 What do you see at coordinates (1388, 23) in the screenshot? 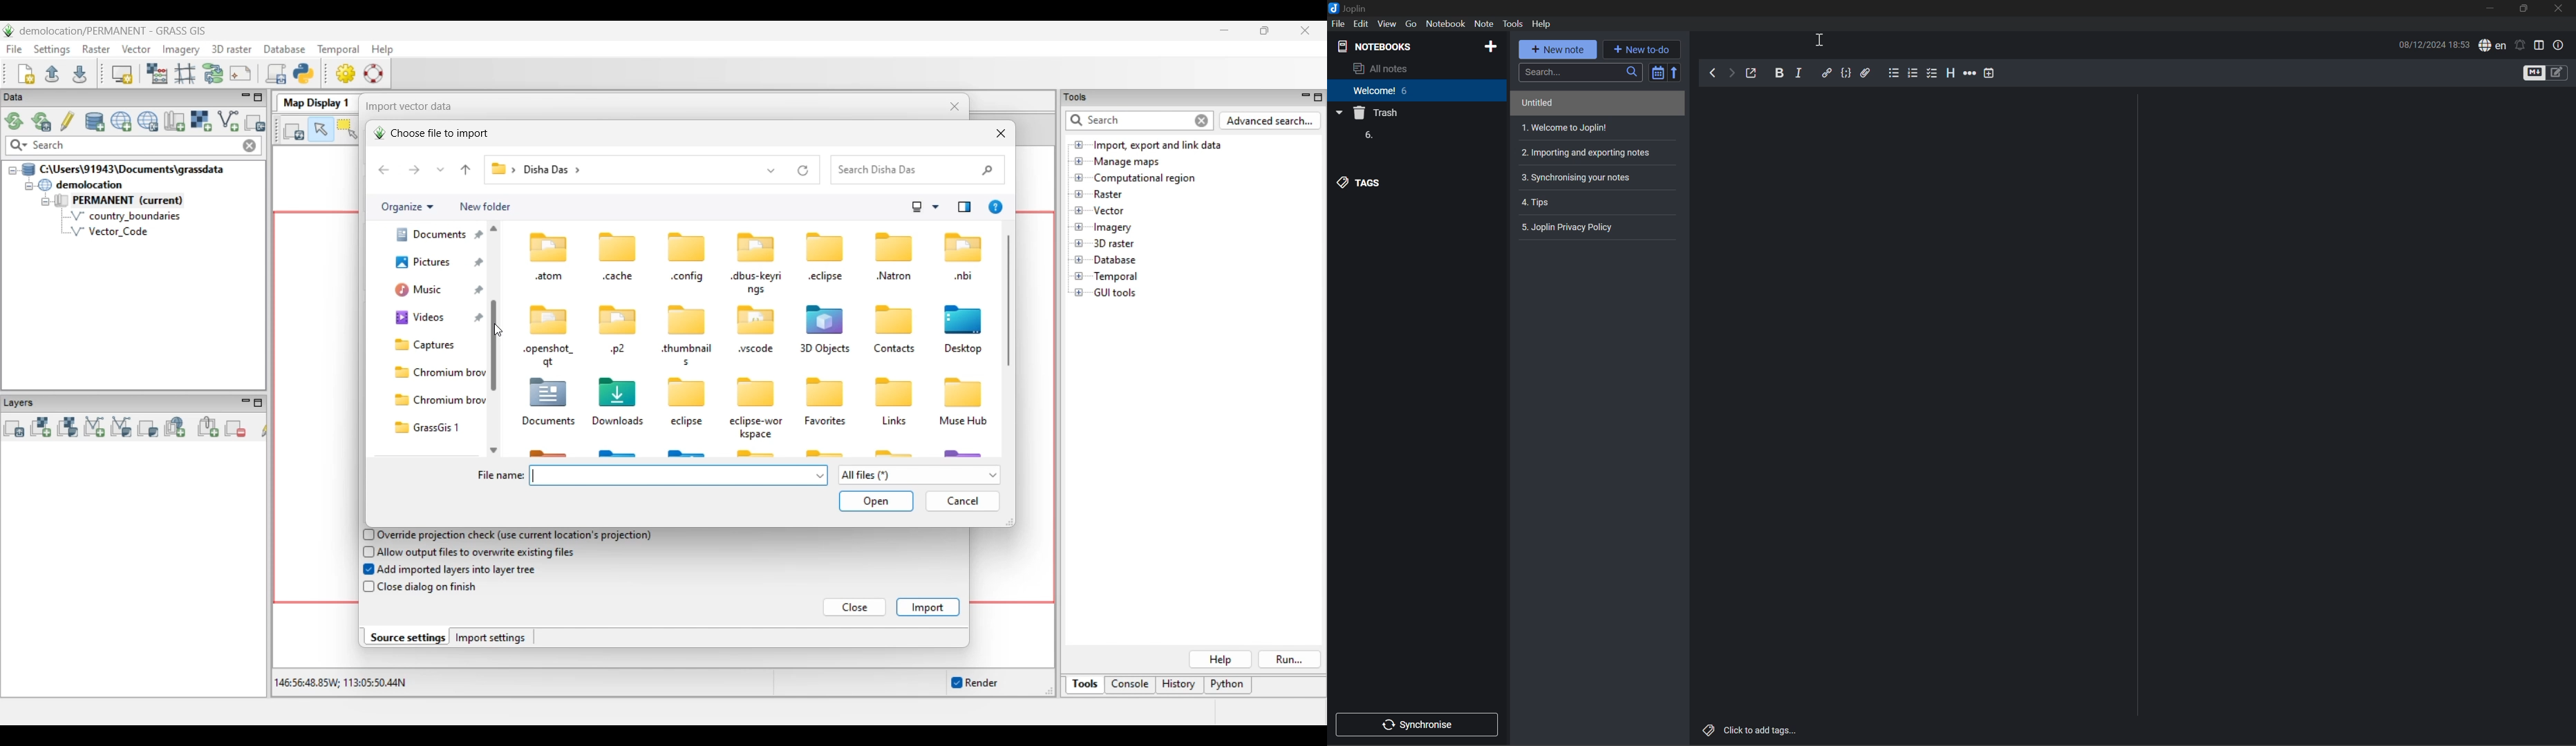
I see `View` at bounding box center [1388, 23].